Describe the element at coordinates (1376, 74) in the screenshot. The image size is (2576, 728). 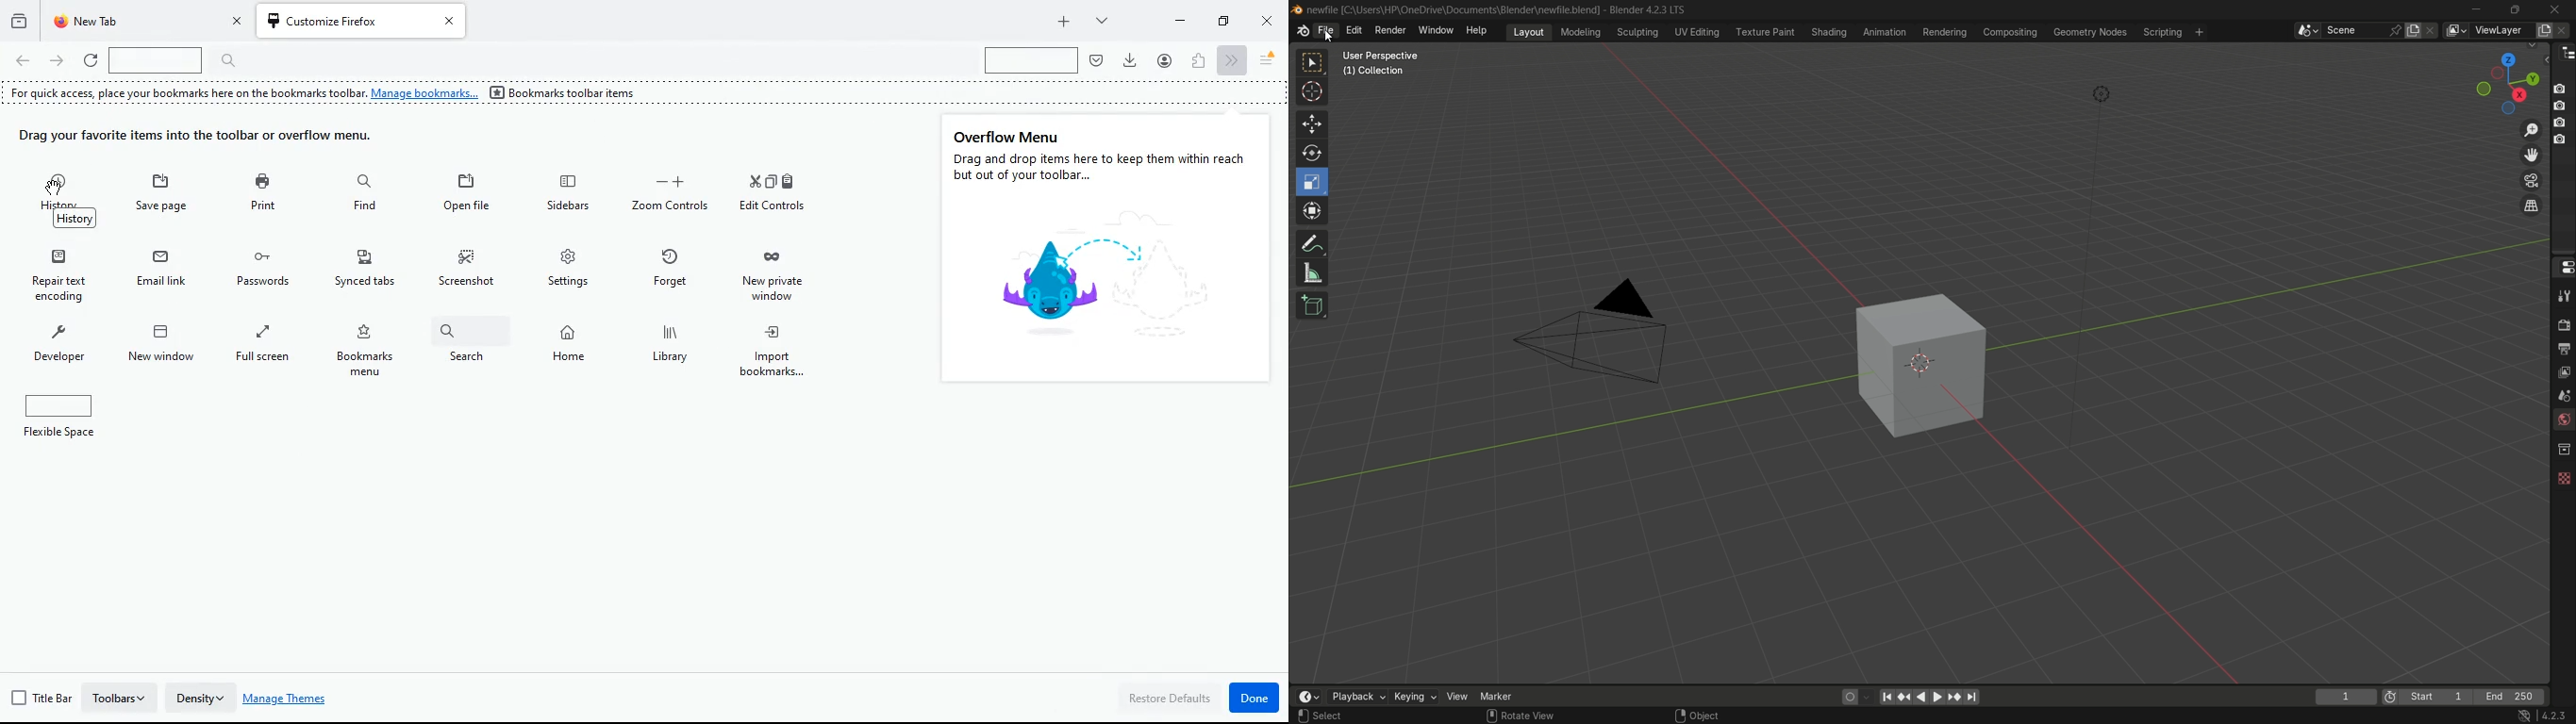
I see `Collection` at that location.